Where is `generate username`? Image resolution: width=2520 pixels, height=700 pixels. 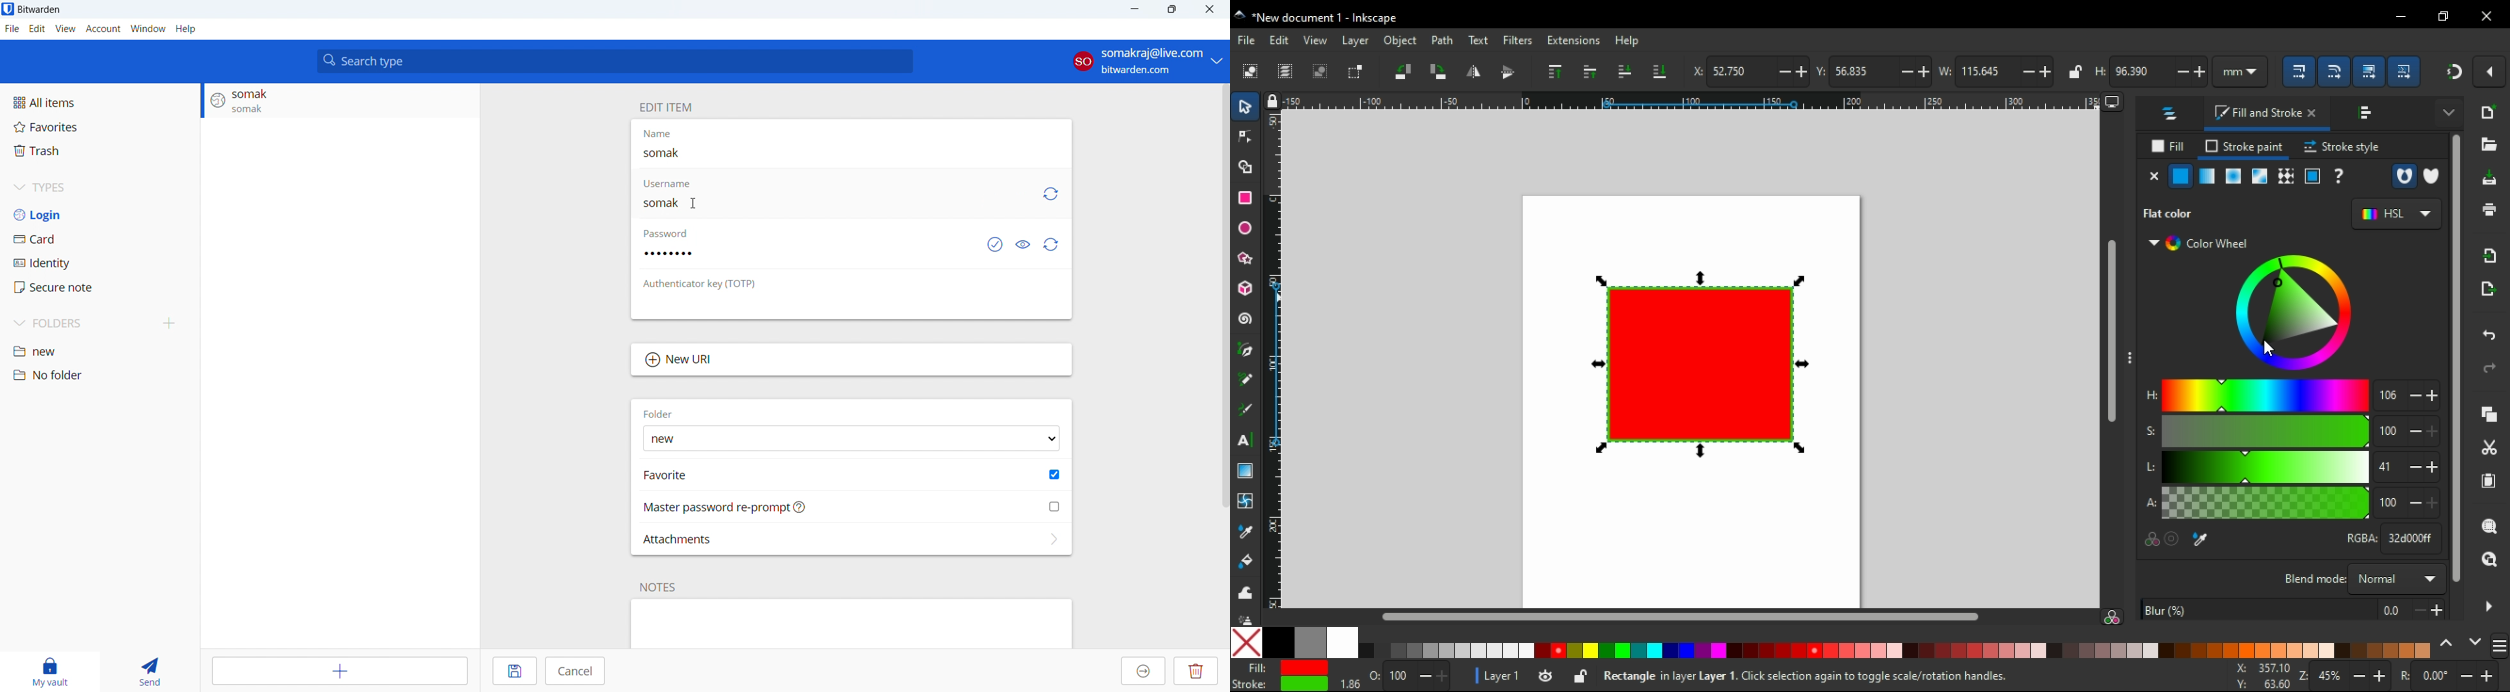 generate username is located at coordinates (1050, 194).